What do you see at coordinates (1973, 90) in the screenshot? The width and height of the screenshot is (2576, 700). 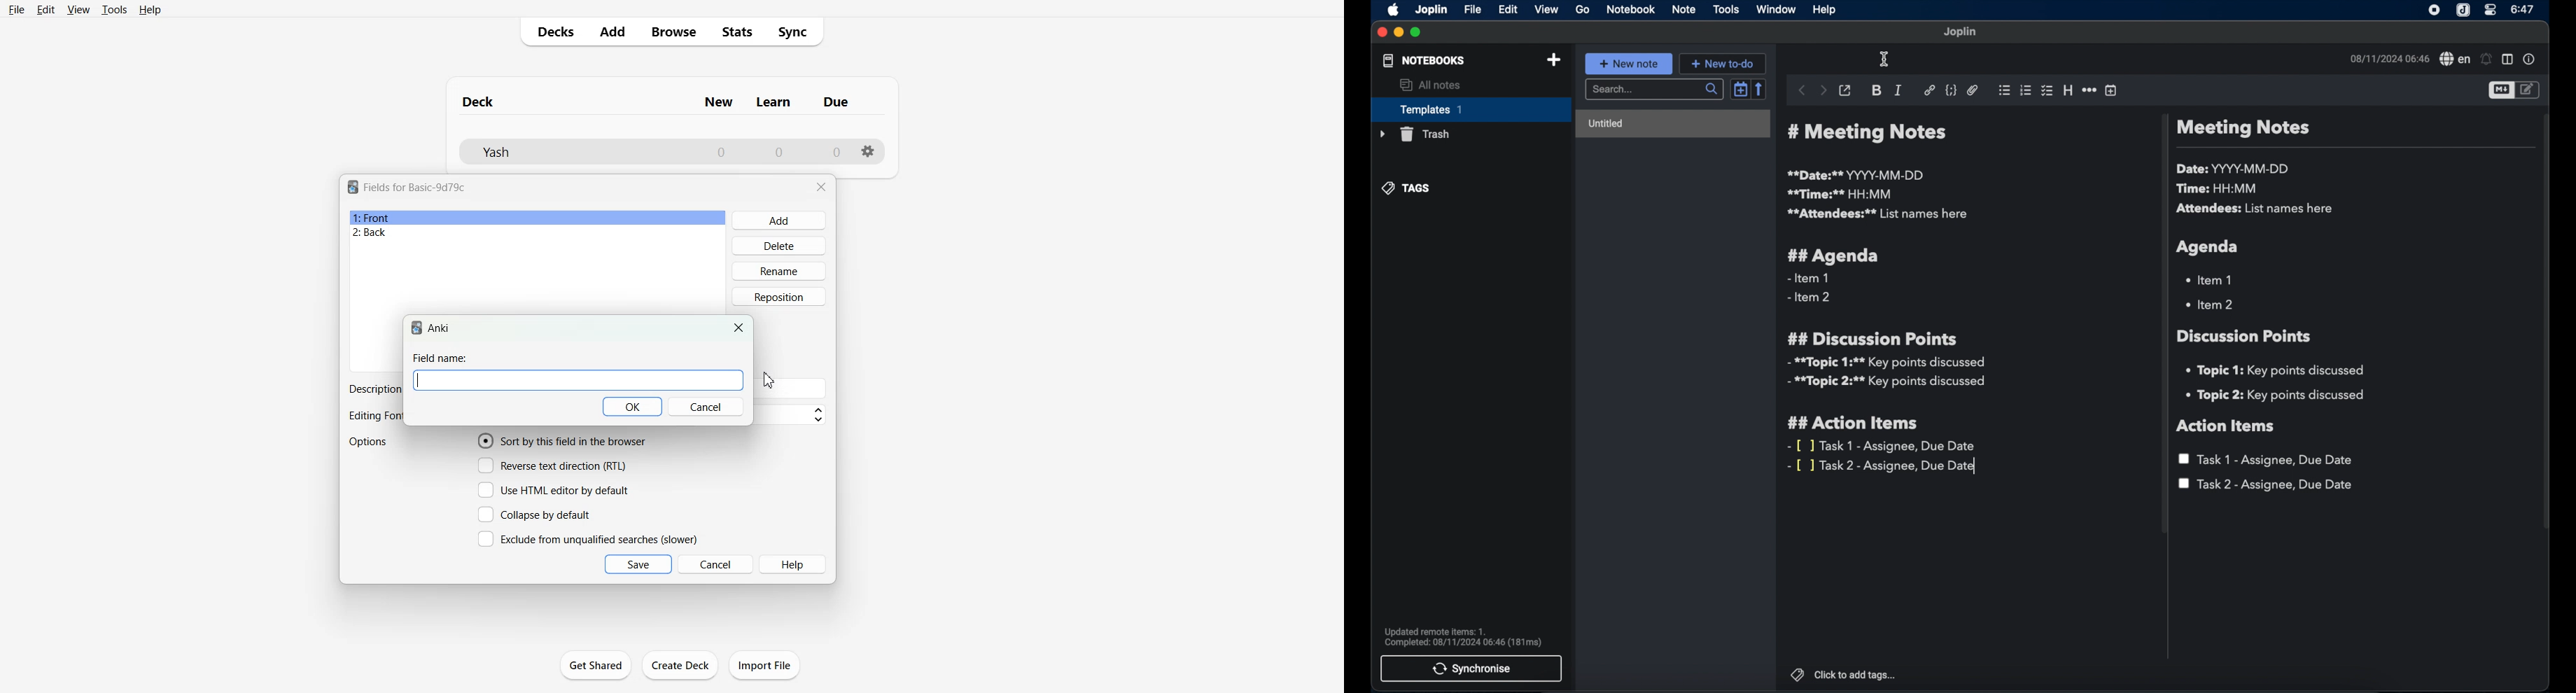 I see `attach file` at bounding box center [1973, 90].